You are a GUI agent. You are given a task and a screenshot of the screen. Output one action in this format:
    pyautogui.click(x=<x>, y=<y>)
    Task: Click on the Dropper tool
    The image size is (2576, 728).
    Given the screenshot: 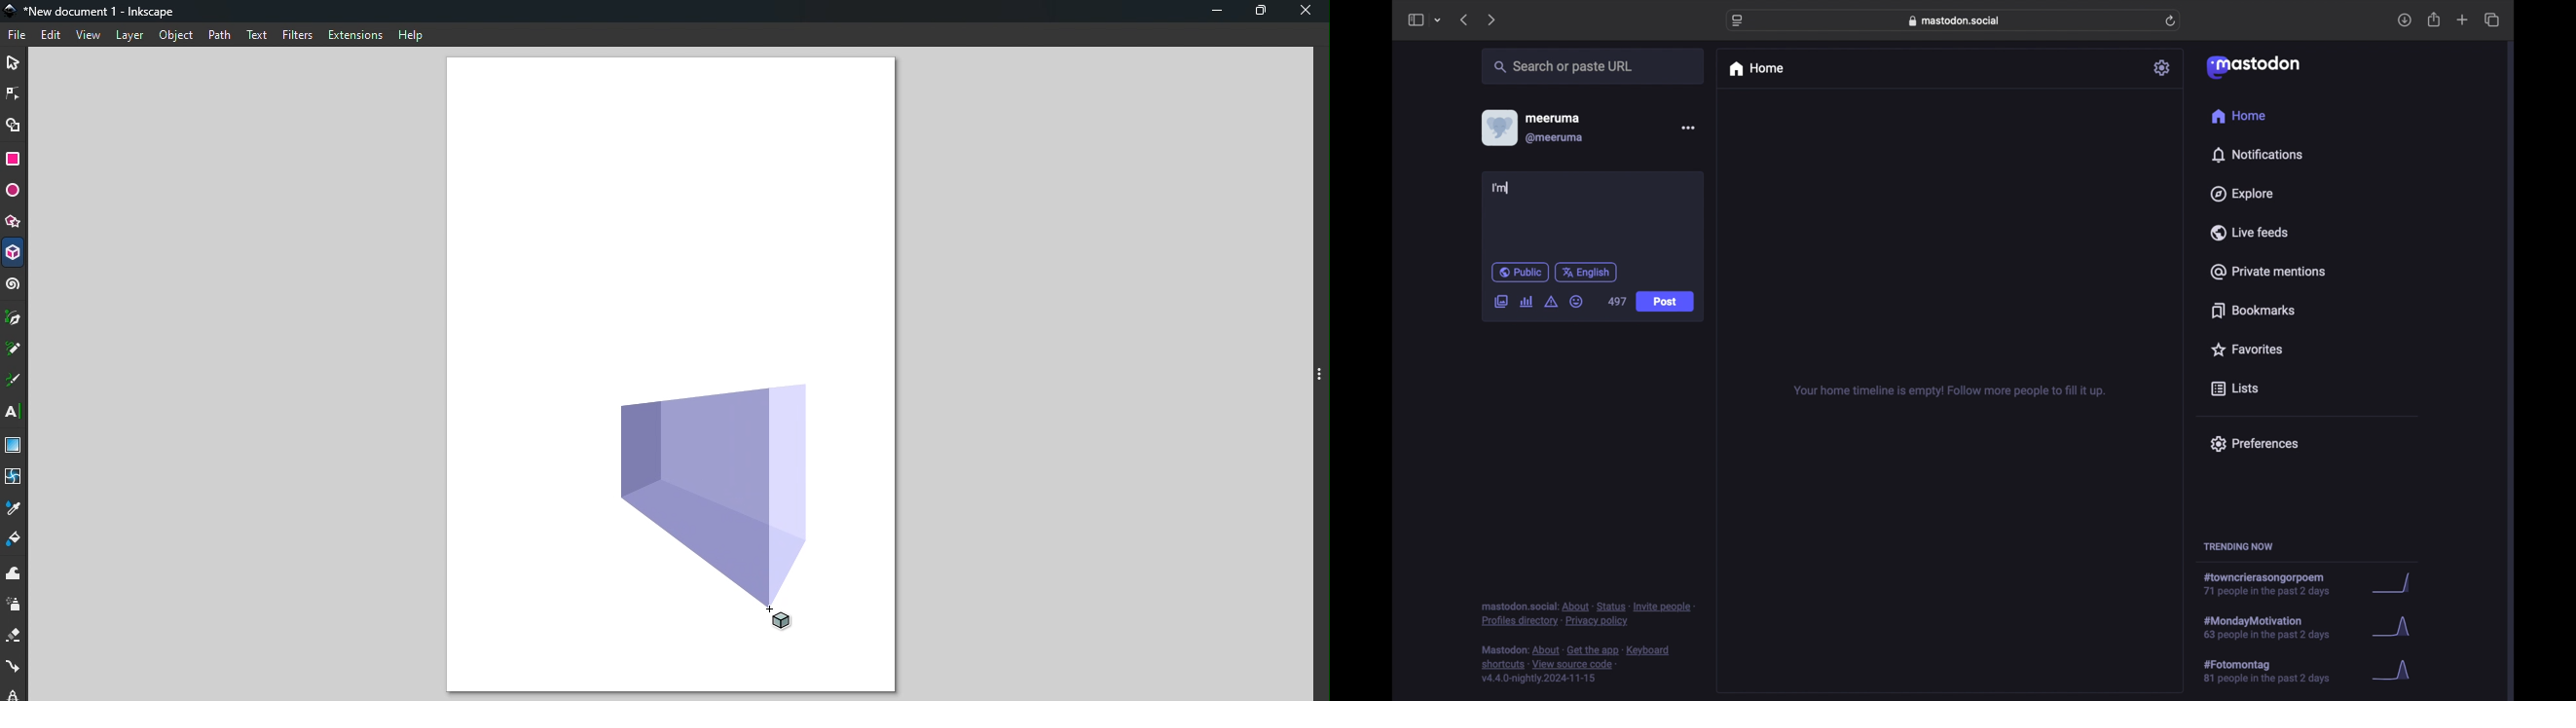 What is the action you would take?
    pyautogui.click(x=16, y=507)
    